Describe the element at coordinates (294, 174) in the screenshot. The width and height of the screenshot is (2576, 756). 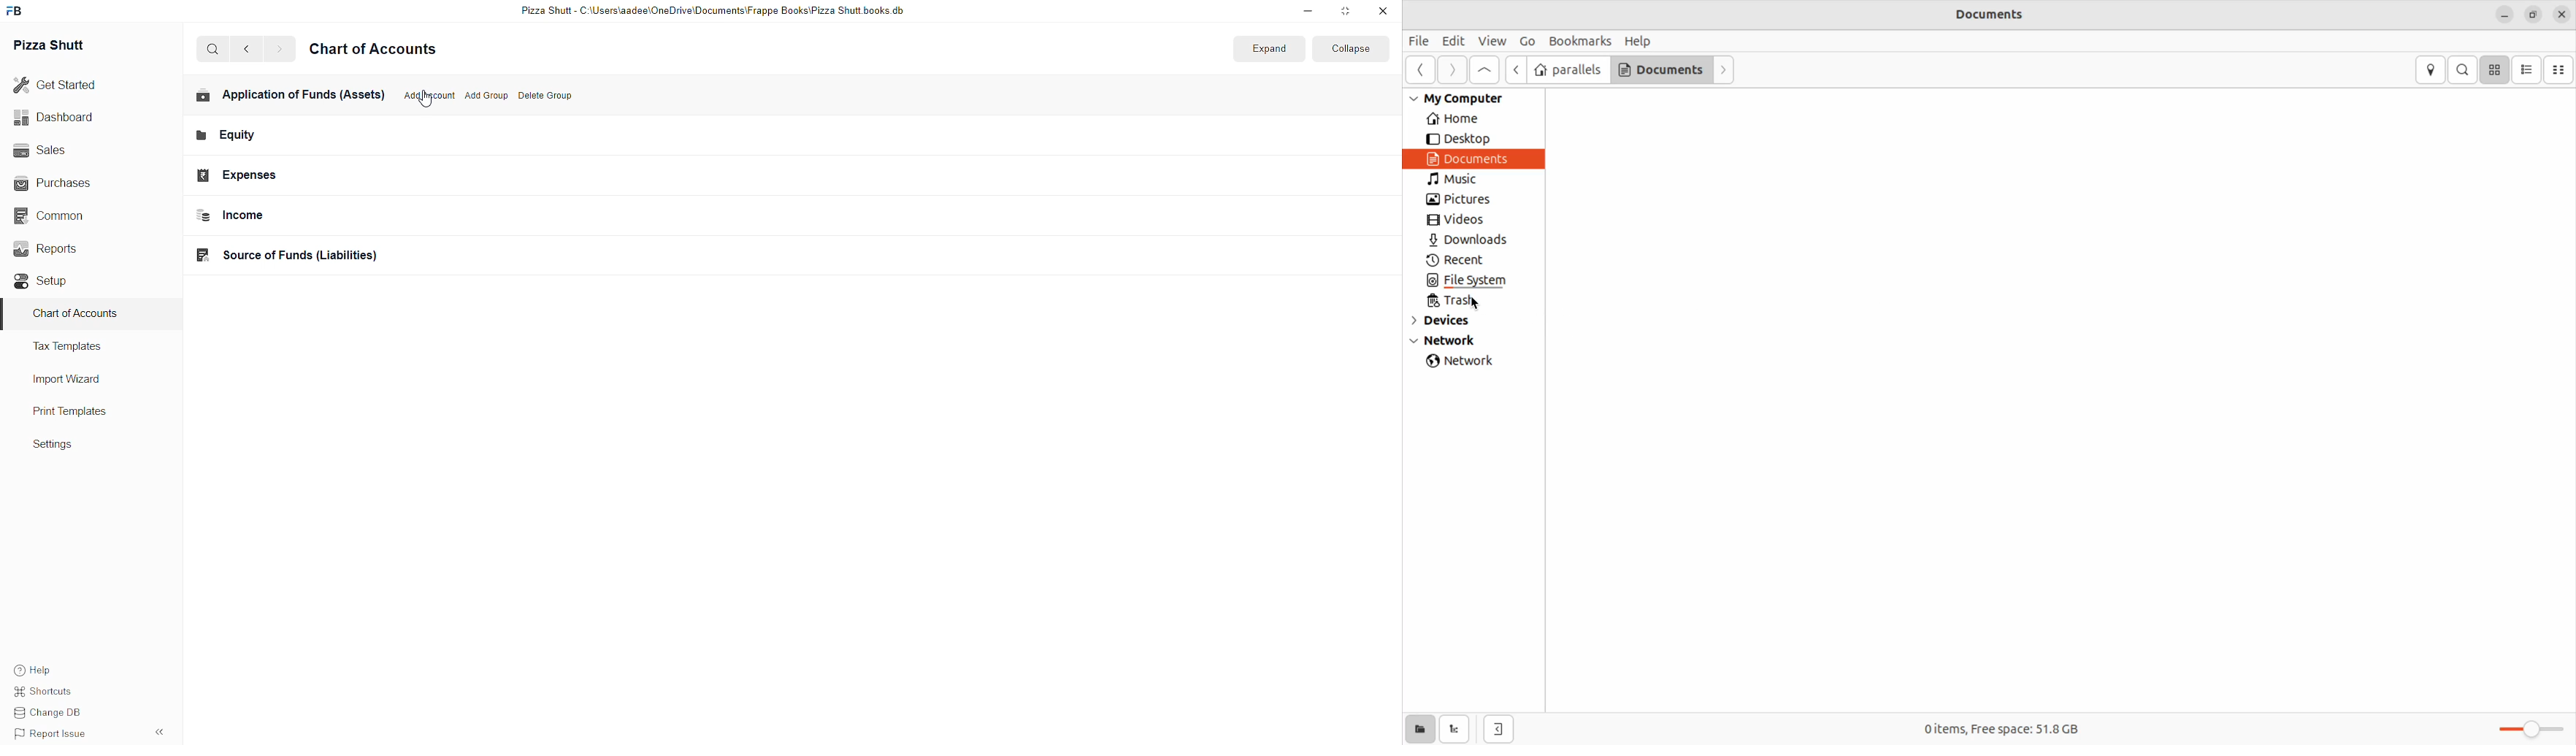
I see `Expenses ` at that location.